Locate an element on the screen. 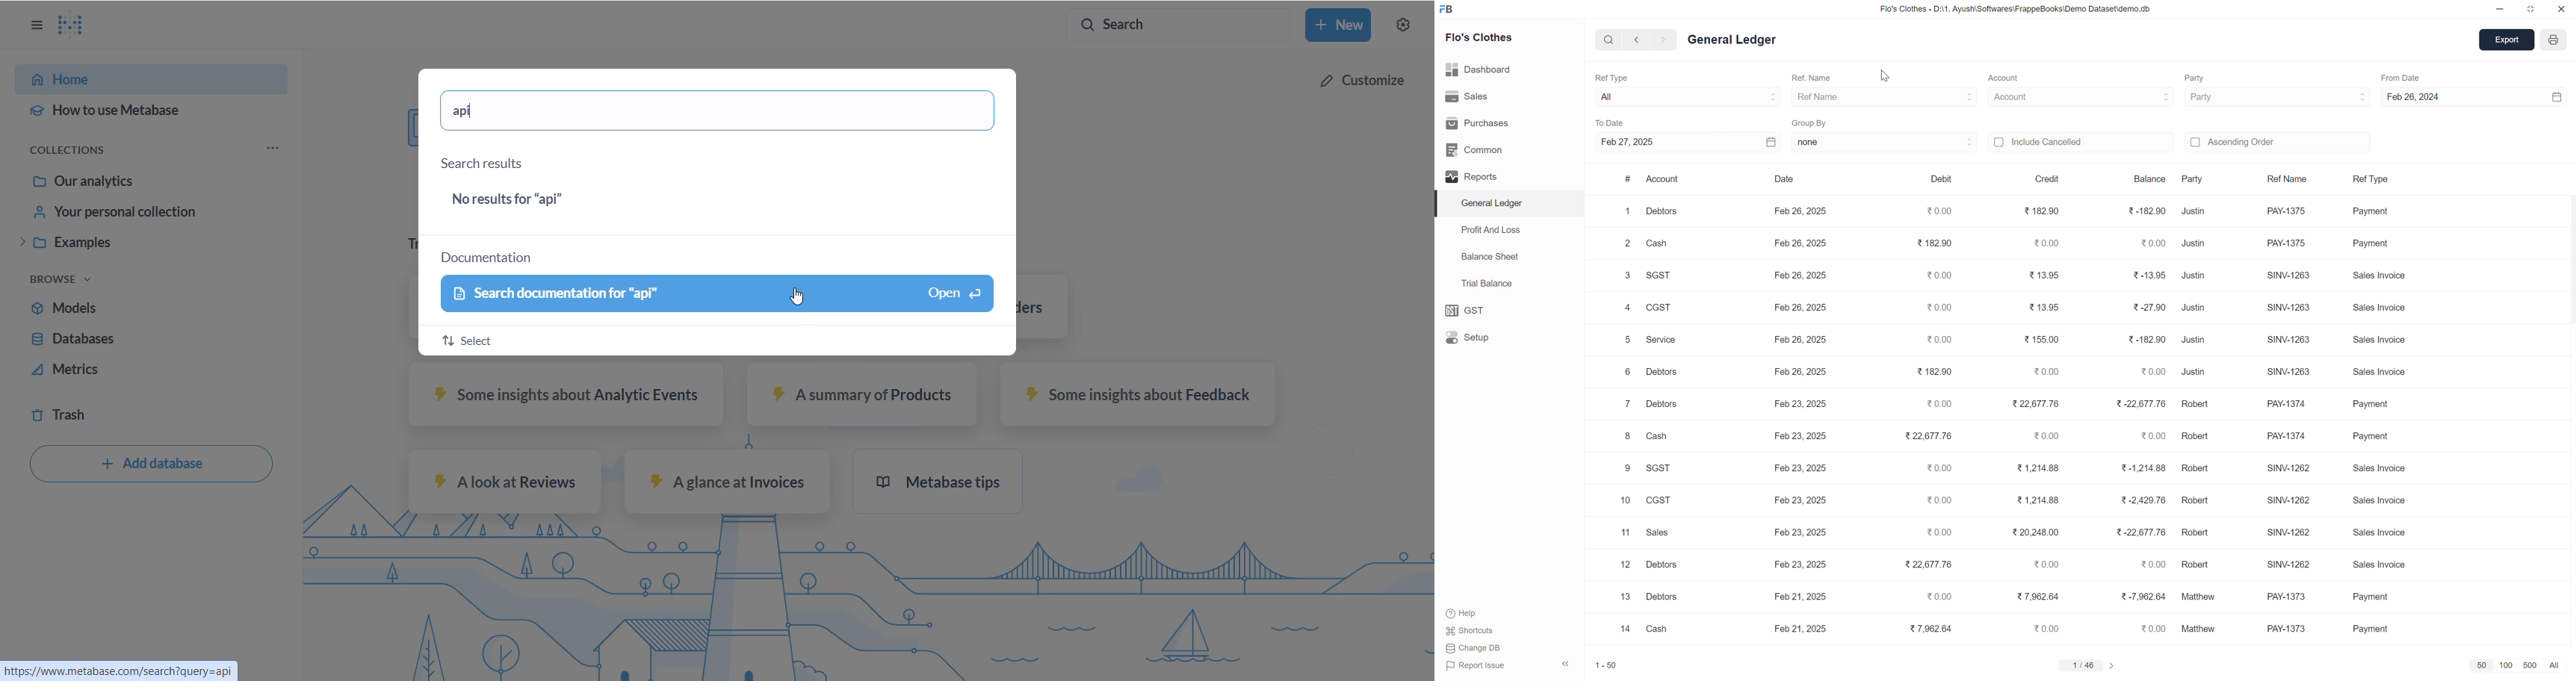 The width and height of the screenshot is (2576, 700). COLLECTION OPTIONS is located at coordinates (78, 151).